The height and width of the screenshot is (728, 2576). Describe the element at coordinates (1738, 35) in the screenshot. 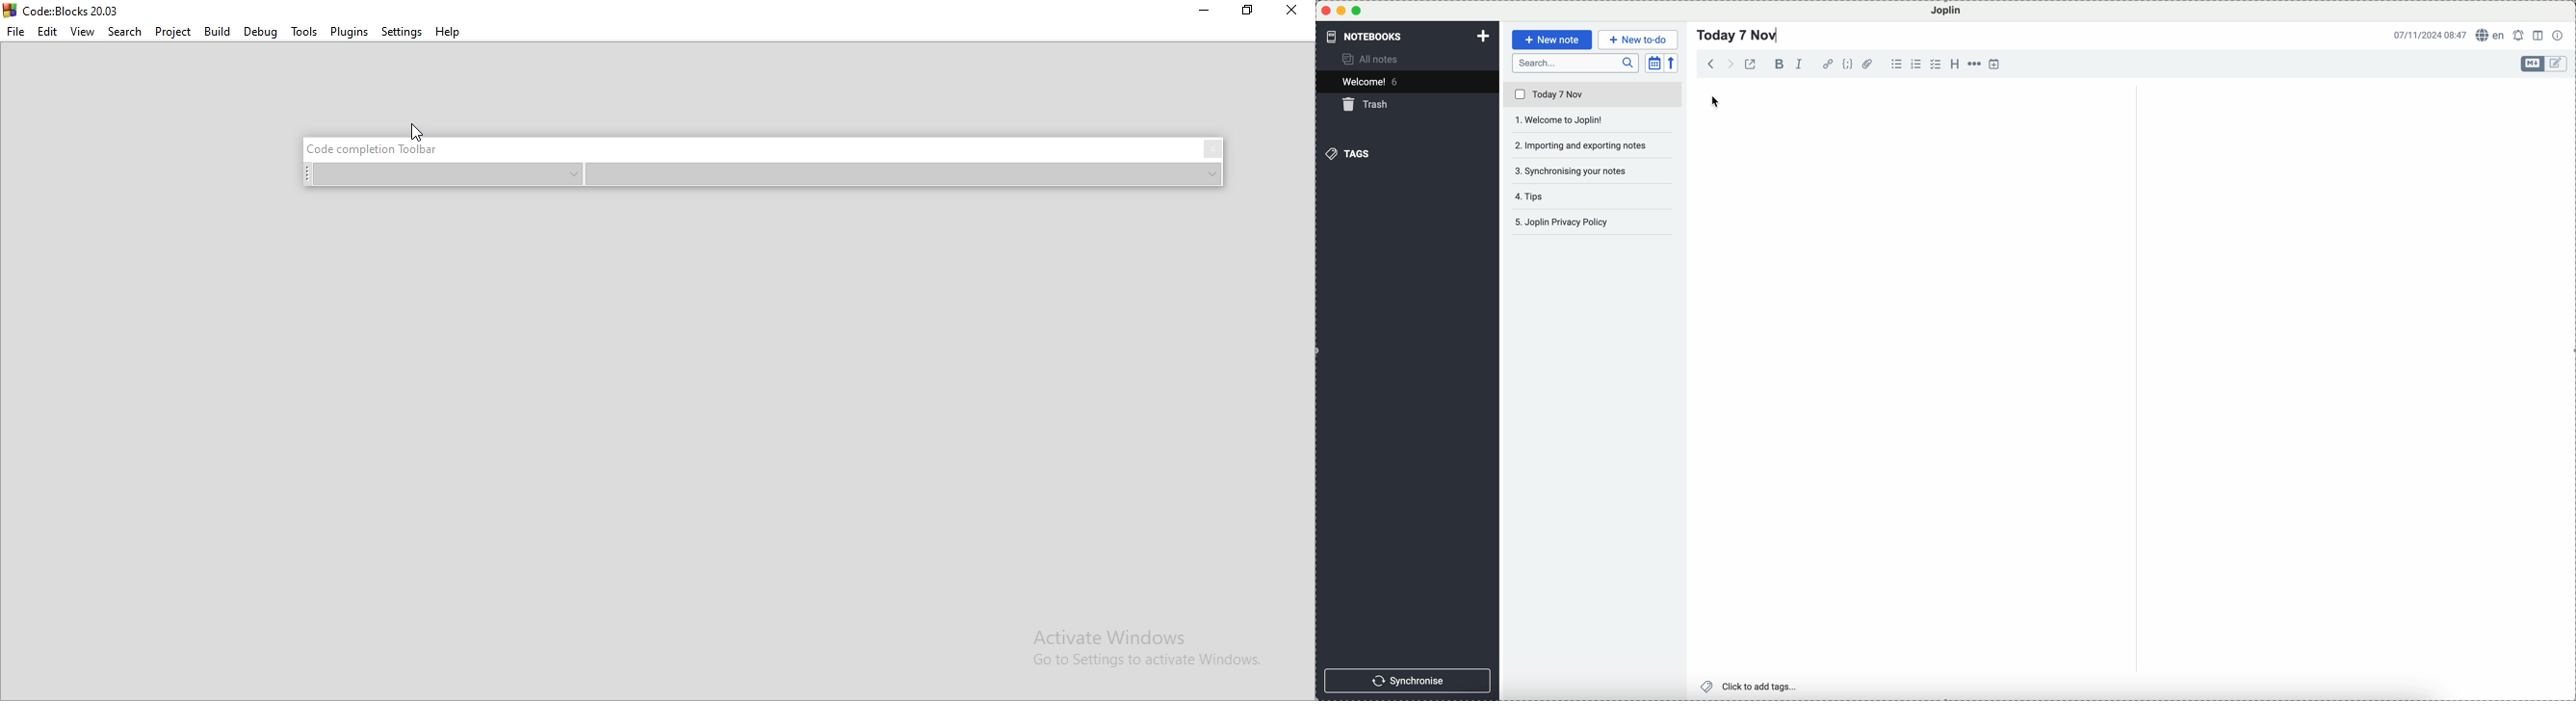

I see `Today 7 Nov - typing title` at that location.